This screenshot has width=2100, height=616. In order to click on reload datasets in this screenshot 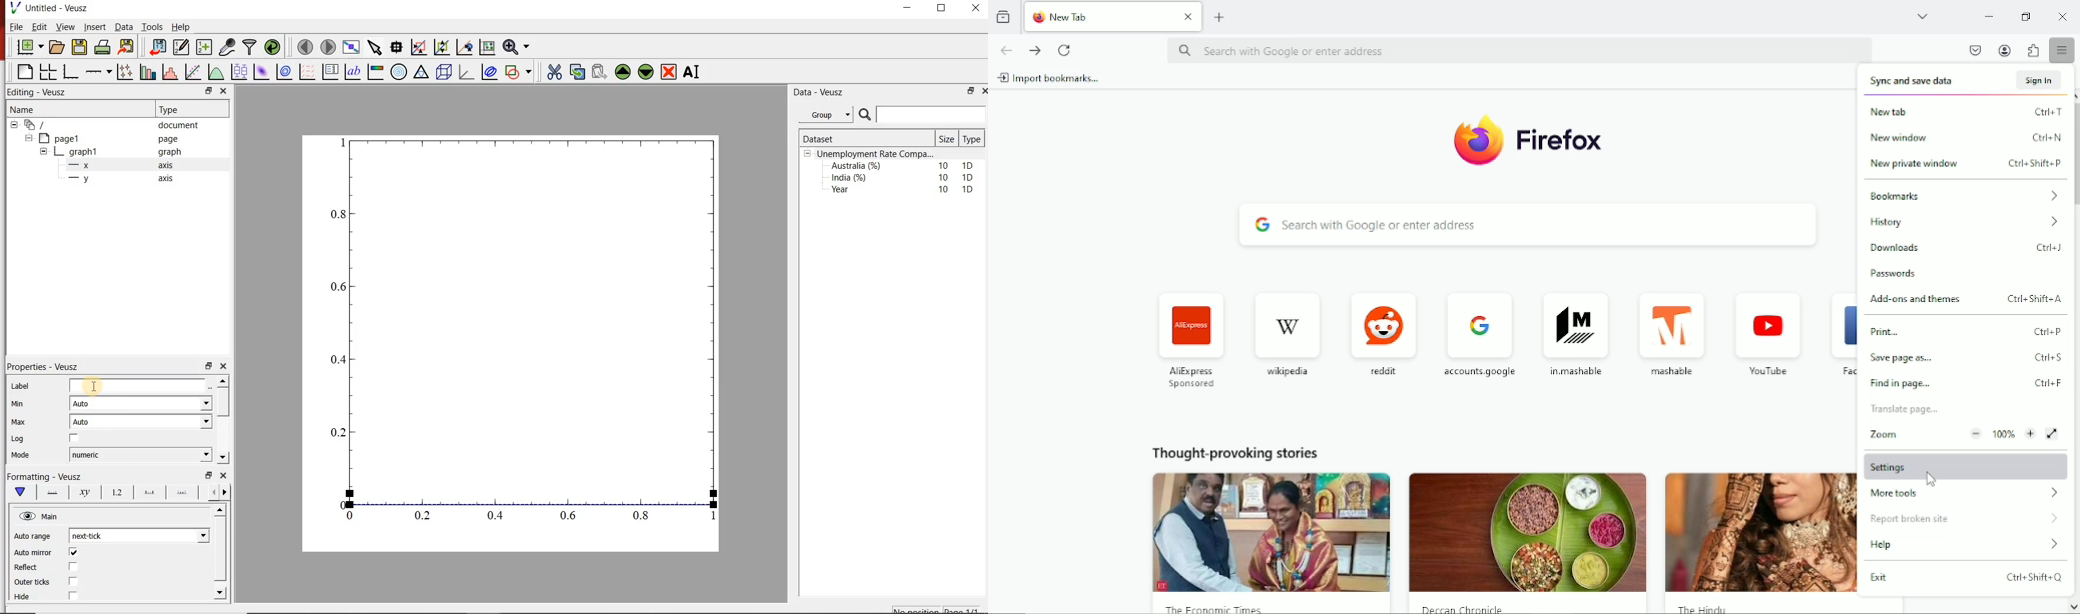, I will do `click(273, 46)`.